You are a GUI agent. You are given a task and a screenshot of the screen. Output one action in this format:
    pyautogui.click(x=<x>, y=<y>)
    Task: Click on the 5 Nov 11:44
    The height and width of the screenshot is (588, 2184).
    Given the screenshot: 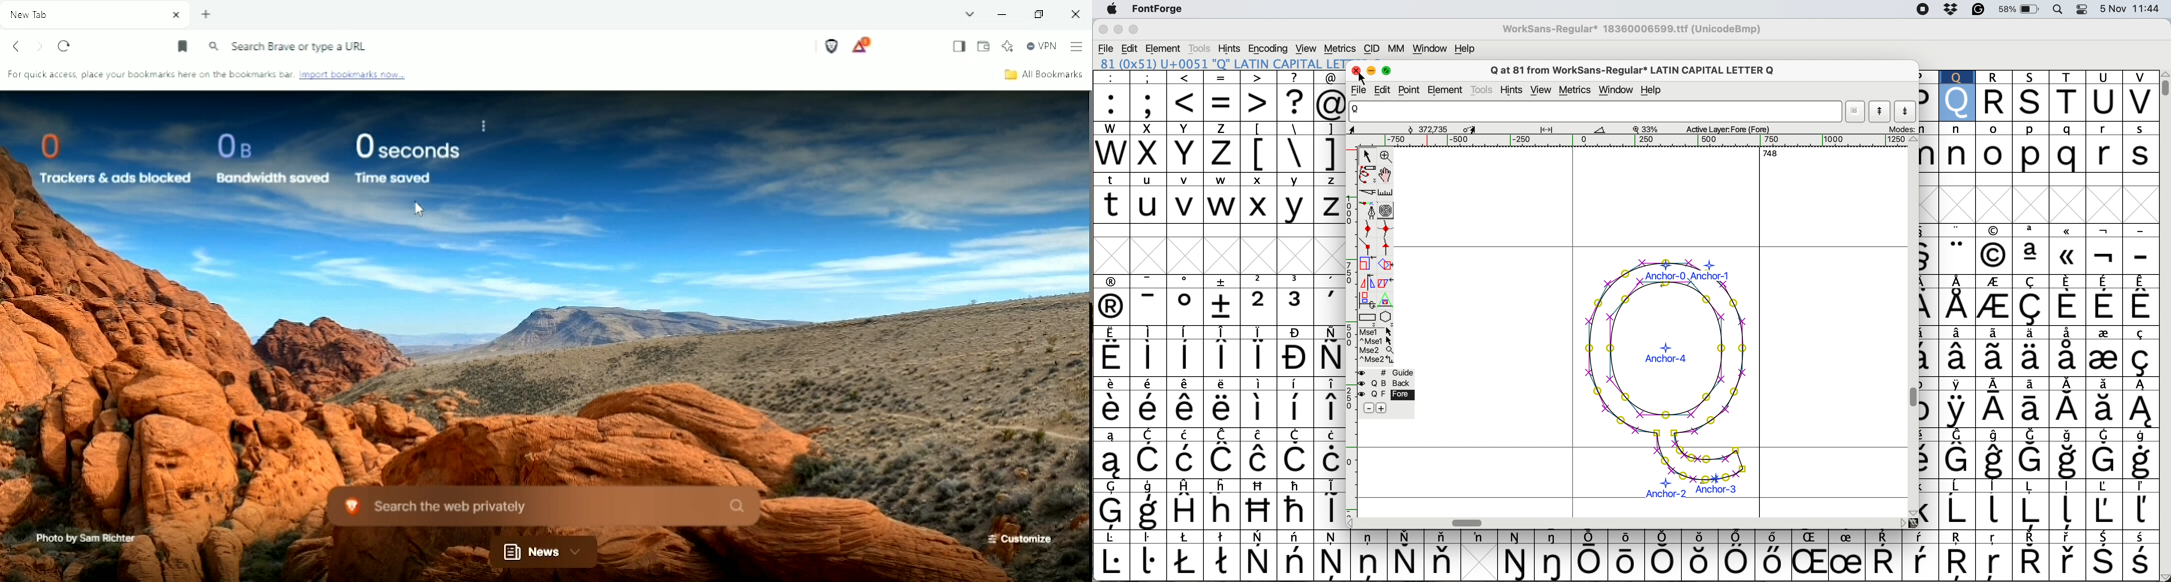 What is the action you would take?
    pyautogui.click(x=2130, y=11)
    